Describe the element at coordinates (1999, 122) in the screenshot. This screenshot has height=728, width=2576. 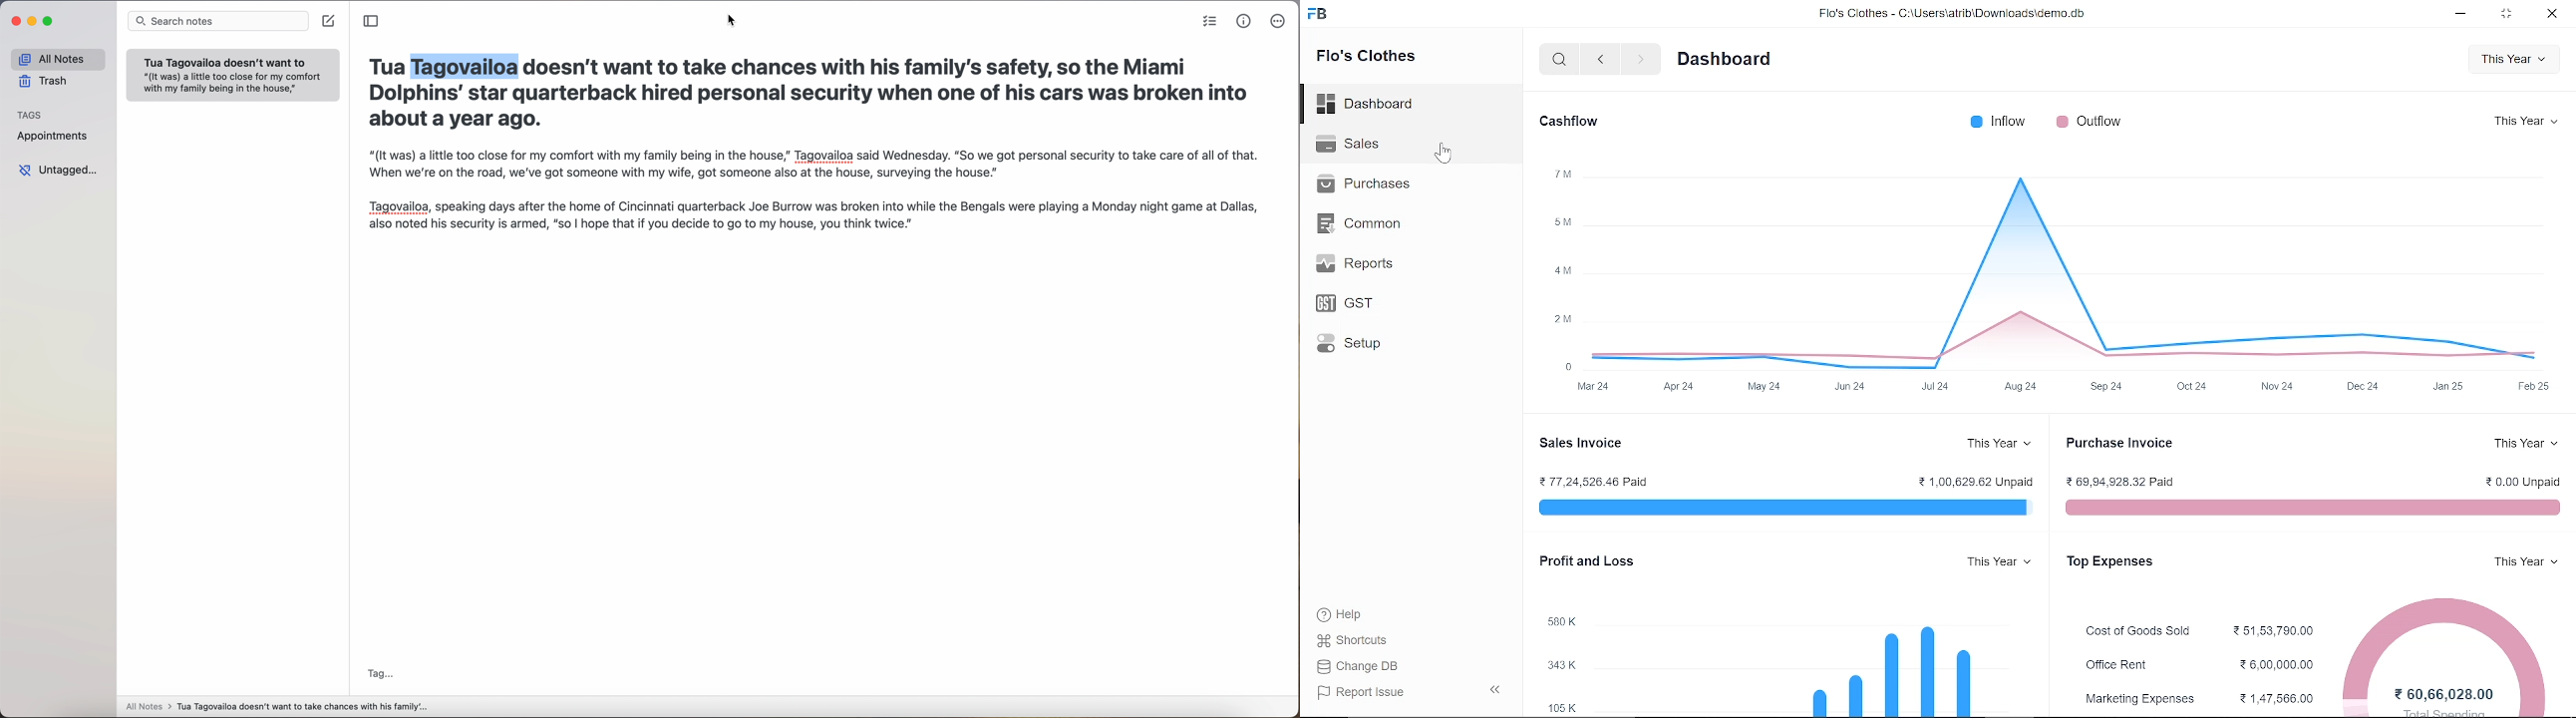
I see `® Inflow` at that location.